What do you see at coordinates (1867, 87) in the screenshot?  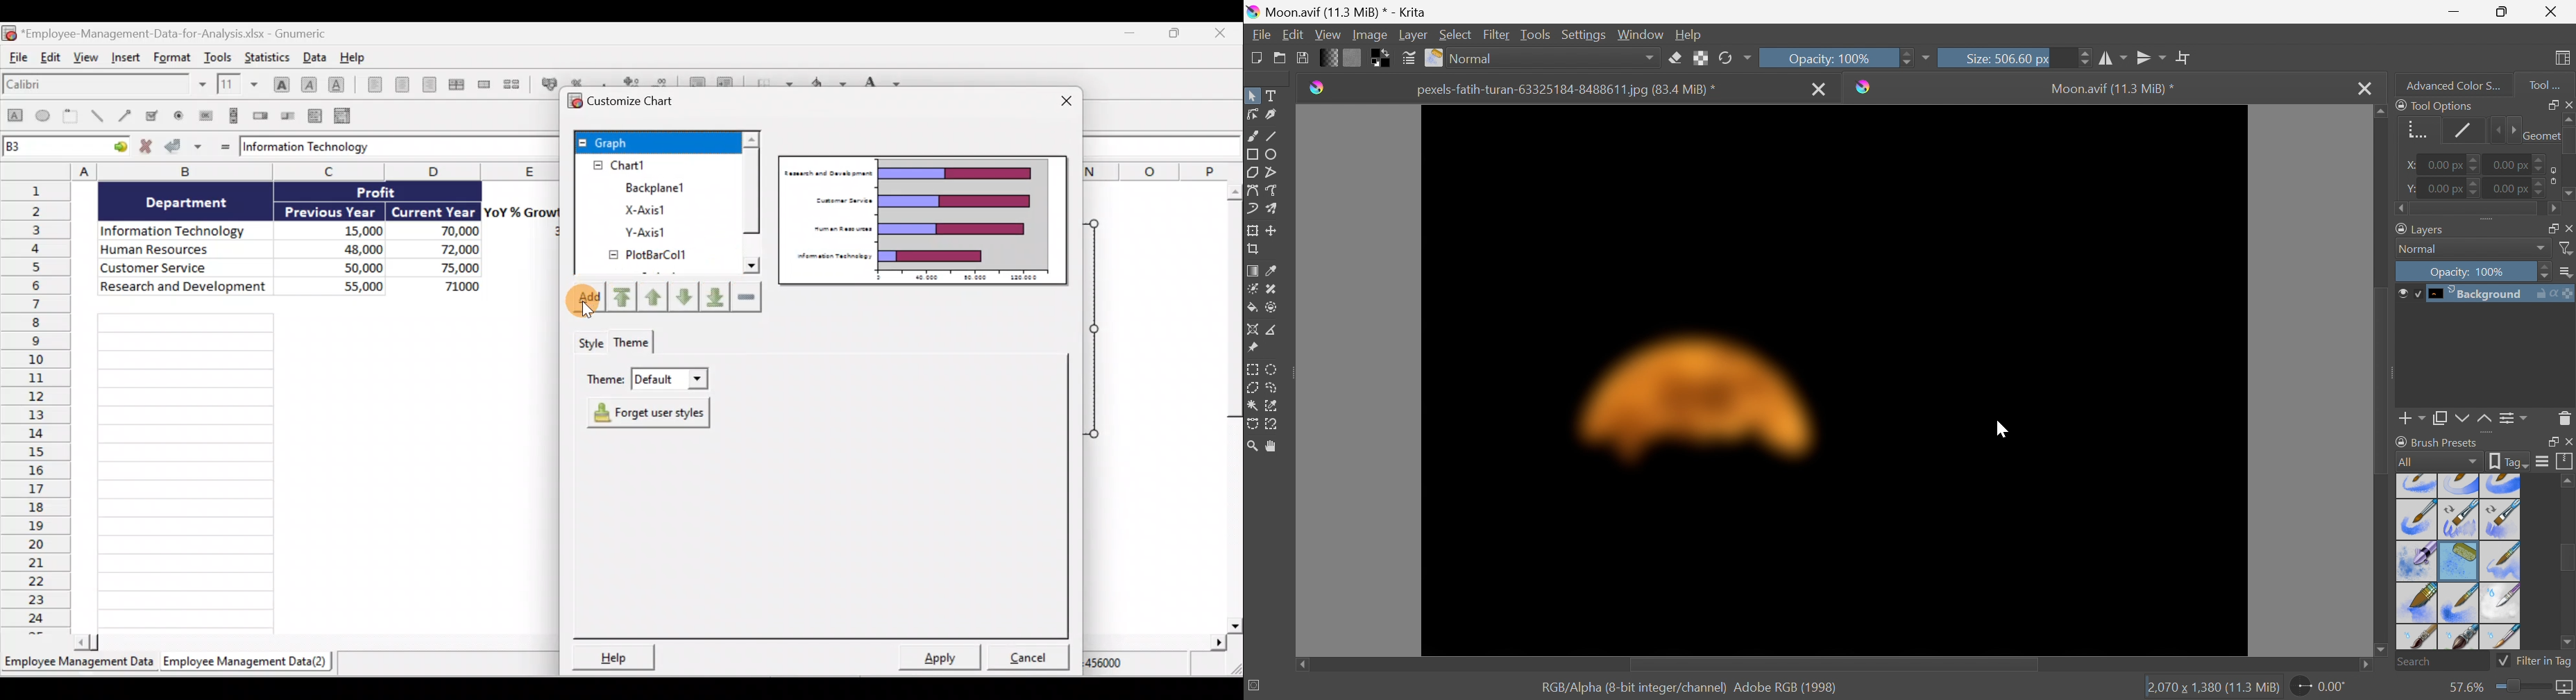 I see `Krita icon` at bounding box center [1867, 87].